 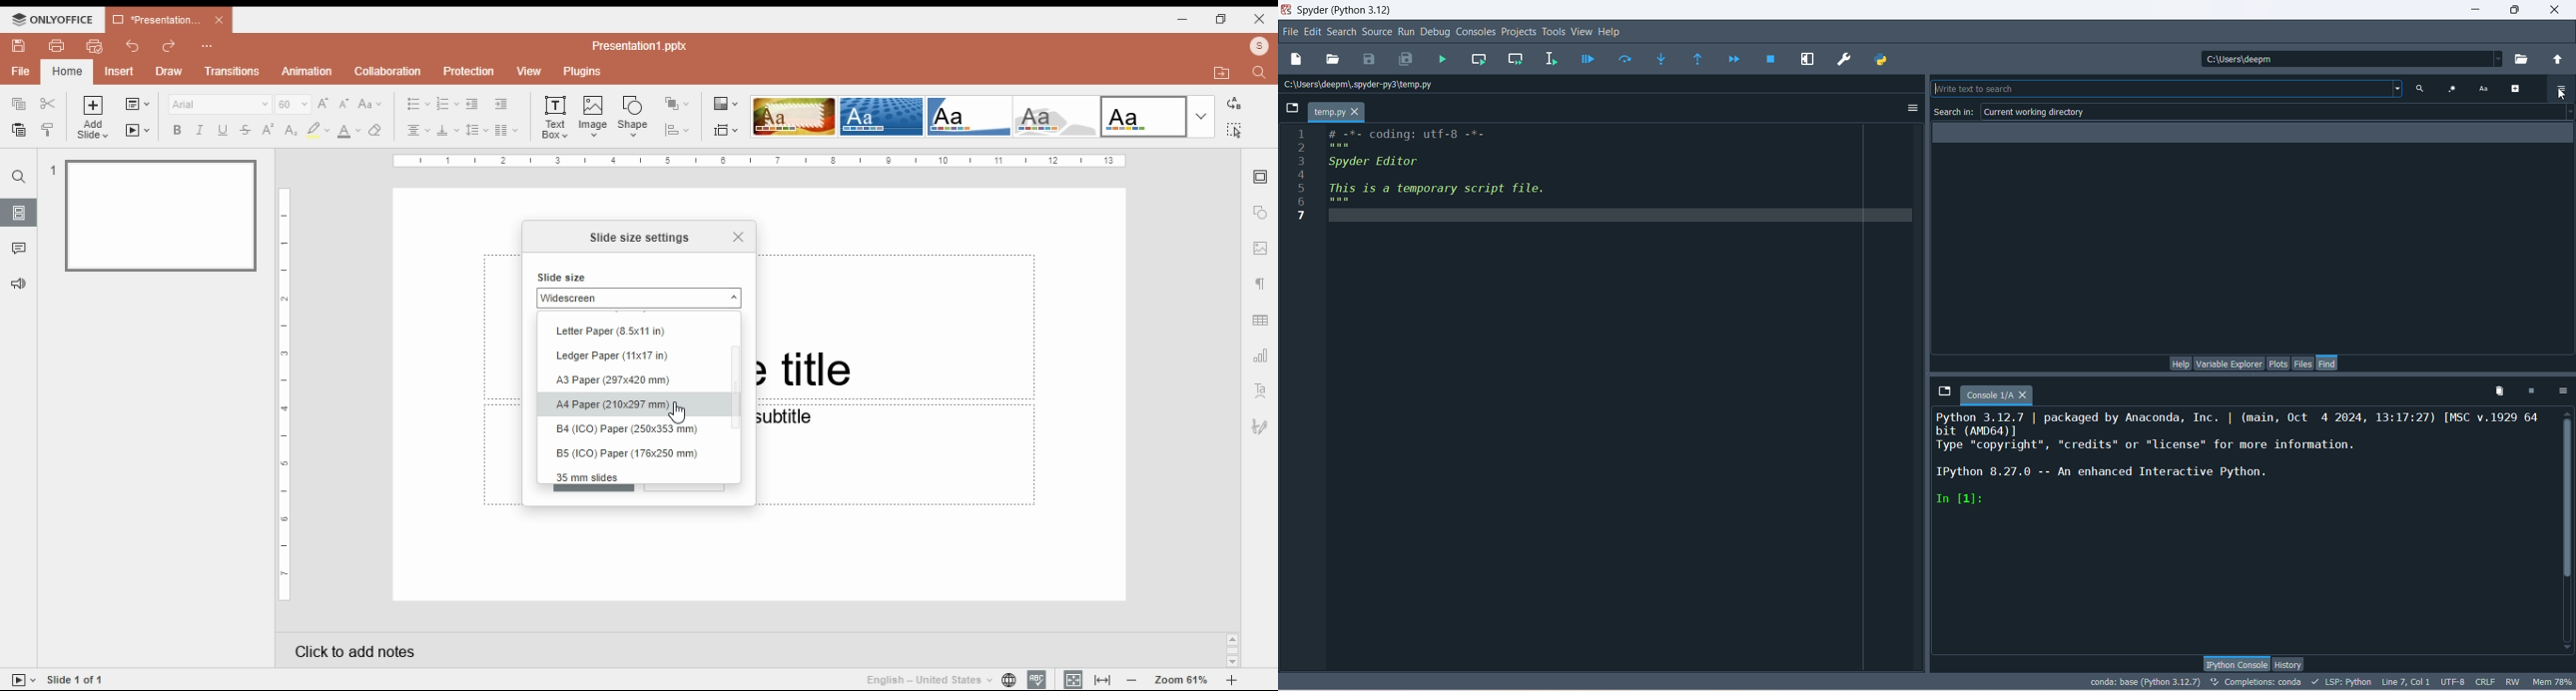 What do you see at coordinates (1453, 174) in the screenshot?
I see `editor pane text` at bounding box center [1453, 174].